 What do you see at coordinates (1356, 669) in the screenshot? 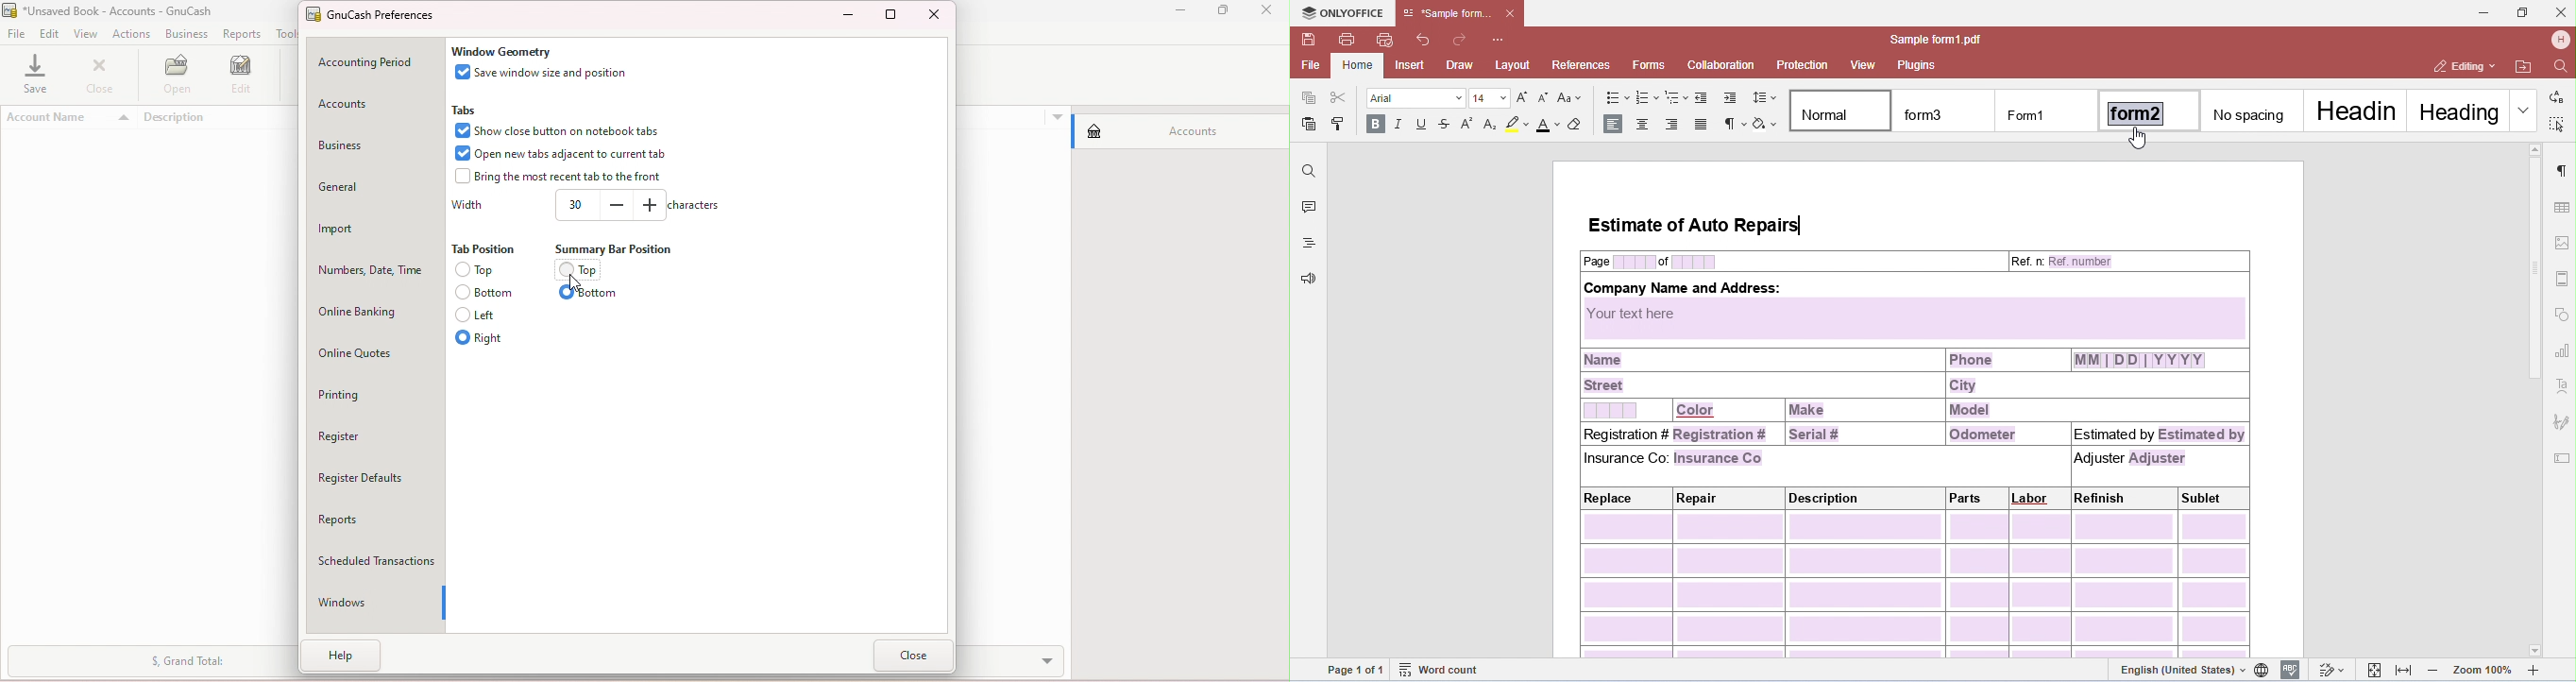
I see `page 1 of 1` at bounding box center [1356, 669].